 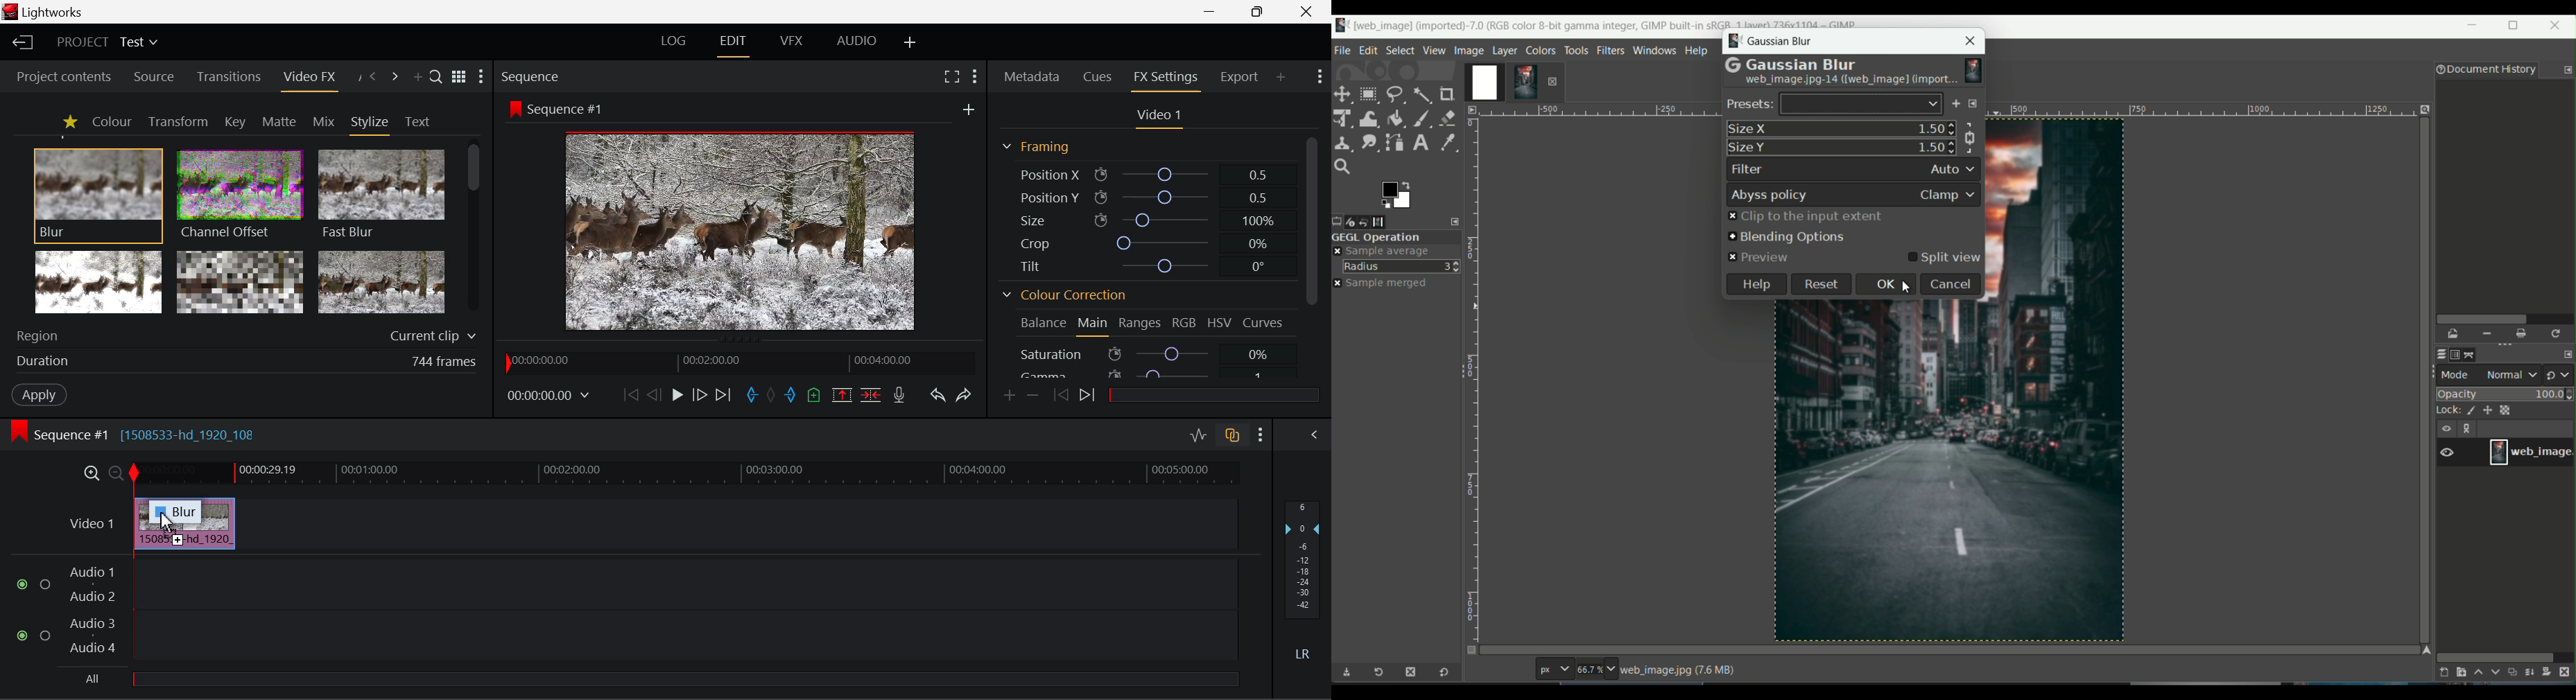 I want to click on Cursor MOUSE_DOWN on Blur, so click(x=98, y=194).